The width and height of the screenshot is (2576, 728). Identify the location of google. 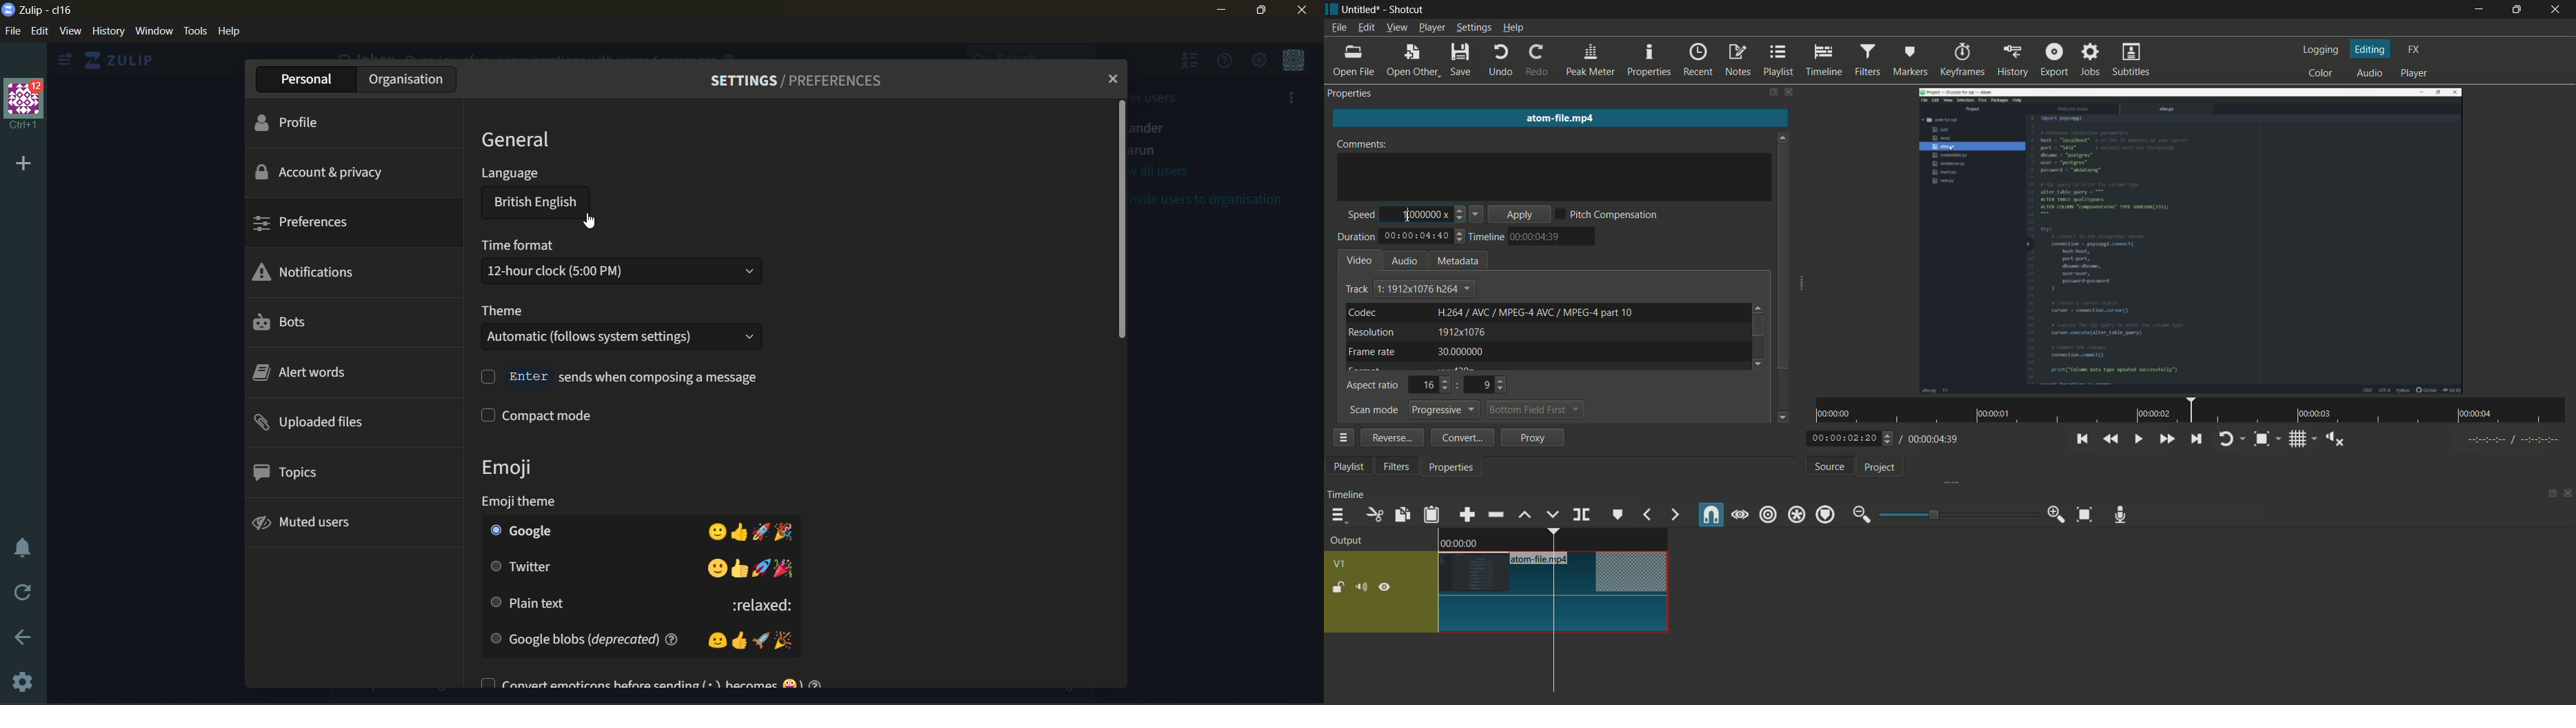
(632, 531).